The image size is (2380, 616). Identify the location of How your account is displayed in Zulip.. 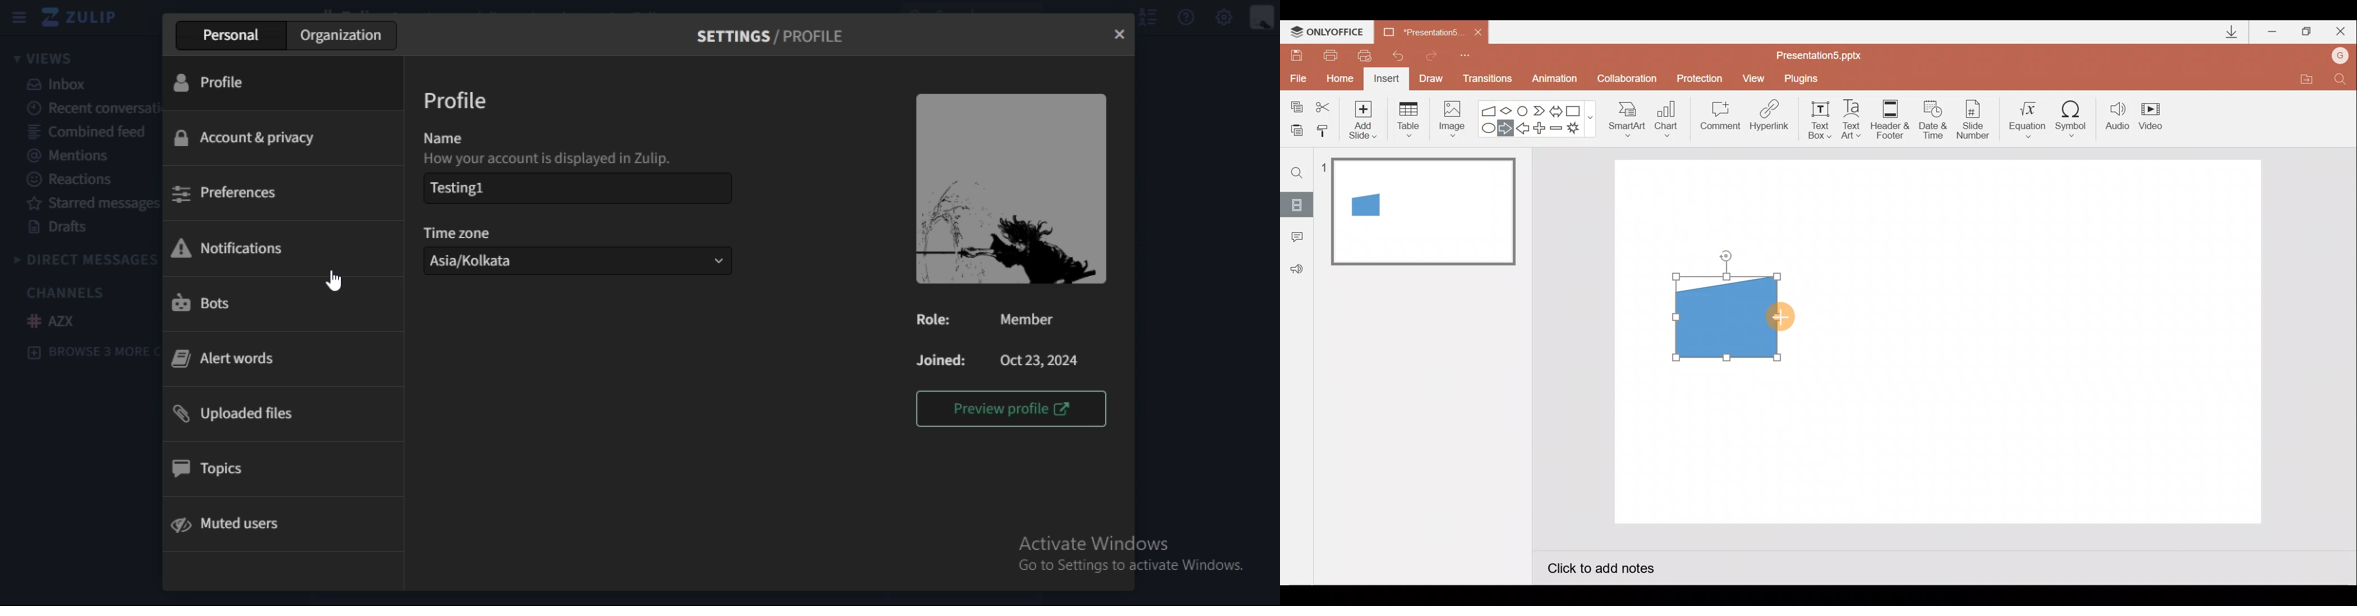
(556, 159).